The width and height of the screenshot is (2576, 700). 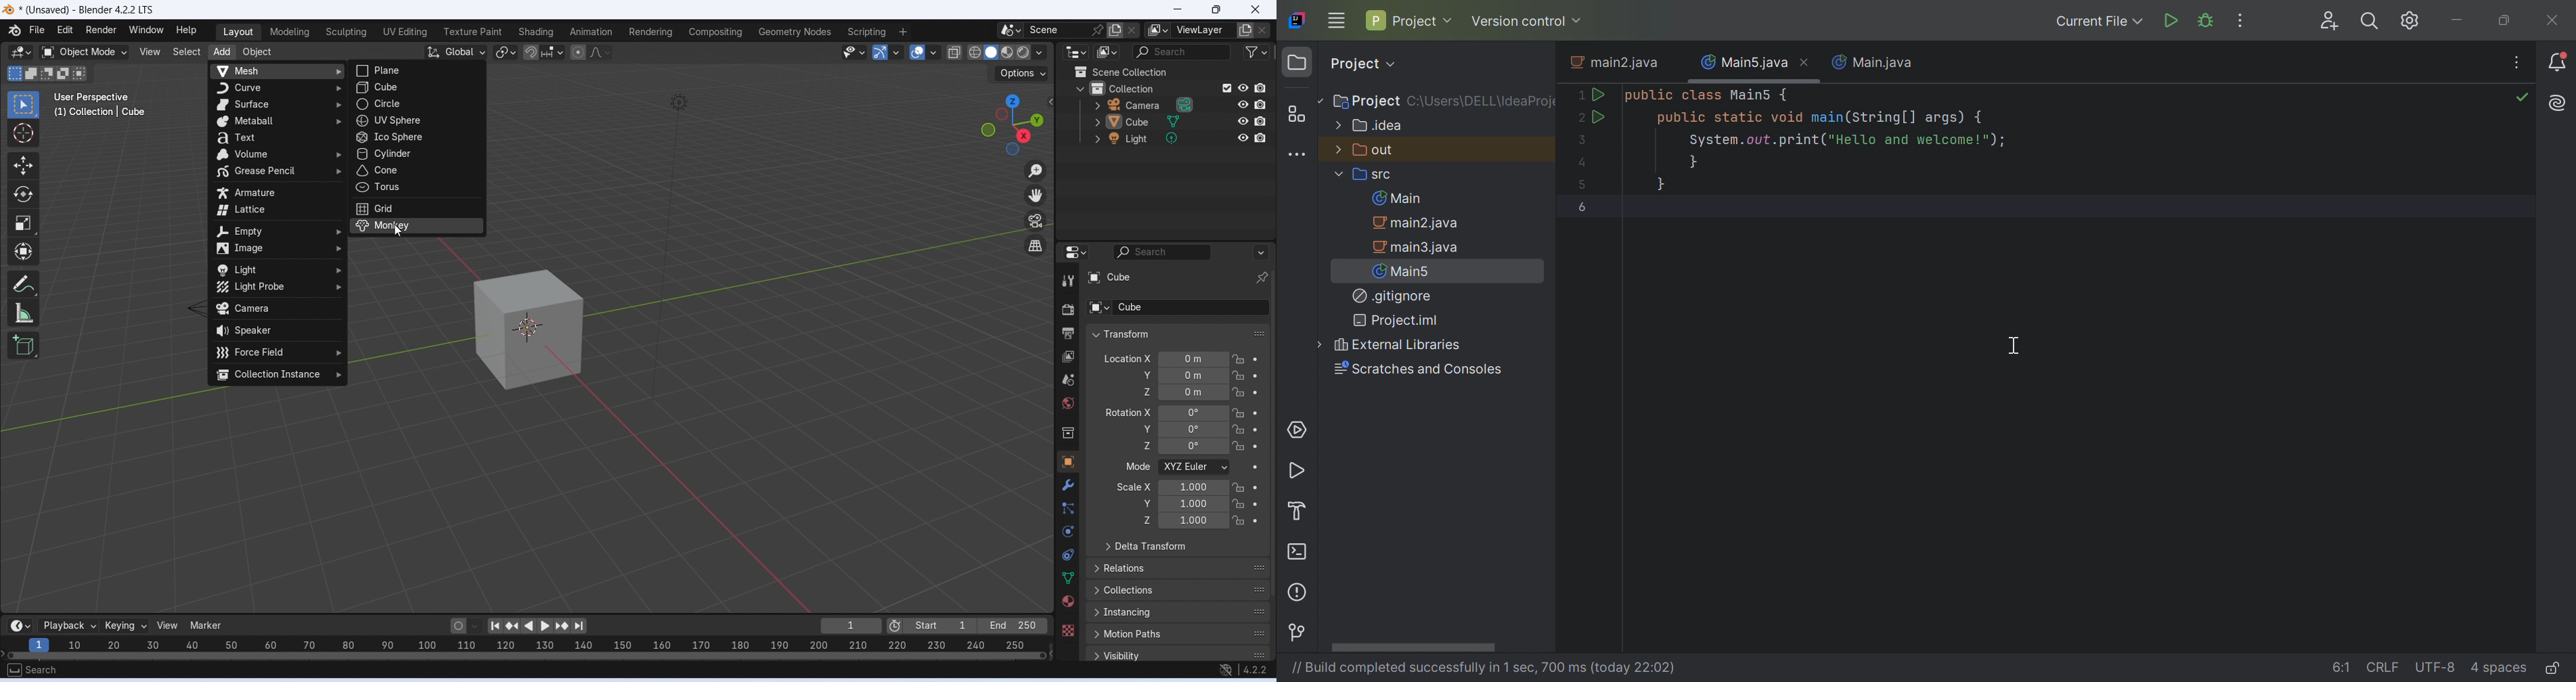 I want to click on indent: 4 spaces, so click(x=2499, y=670).